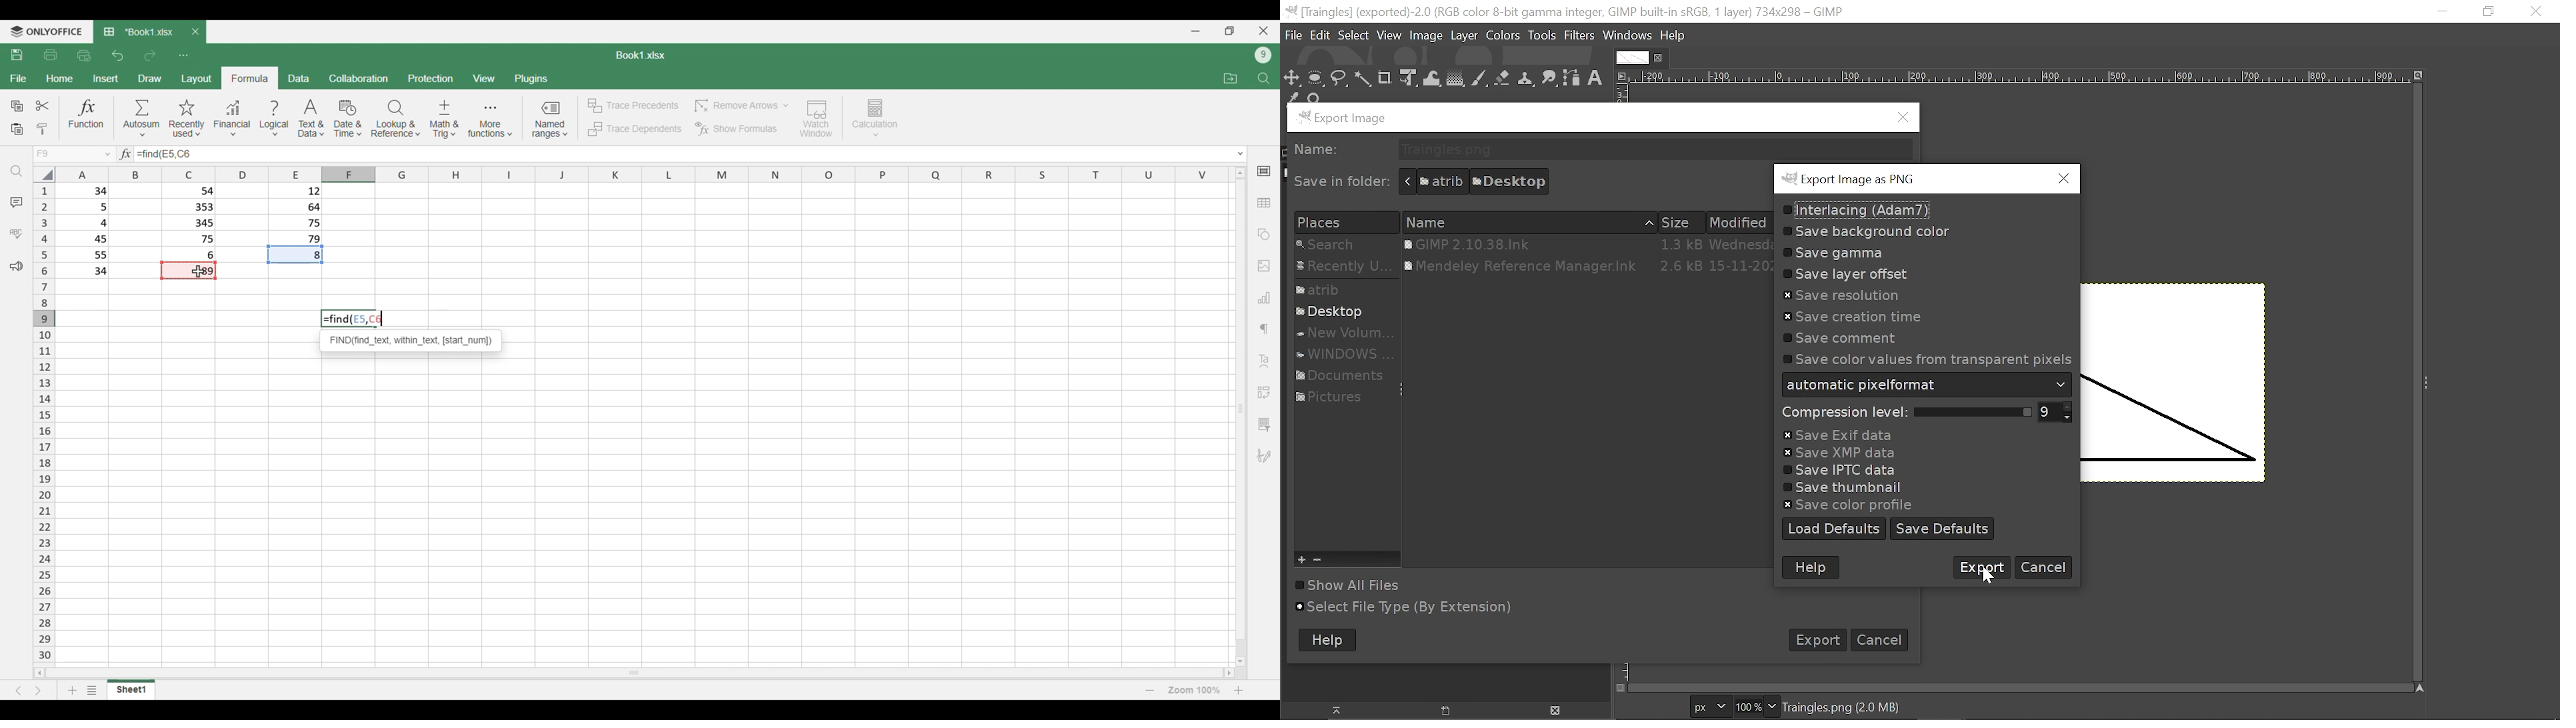  Describe the element at coordinates (1850, 487) in the screenshot. I see `Save thumbnail` at that location.